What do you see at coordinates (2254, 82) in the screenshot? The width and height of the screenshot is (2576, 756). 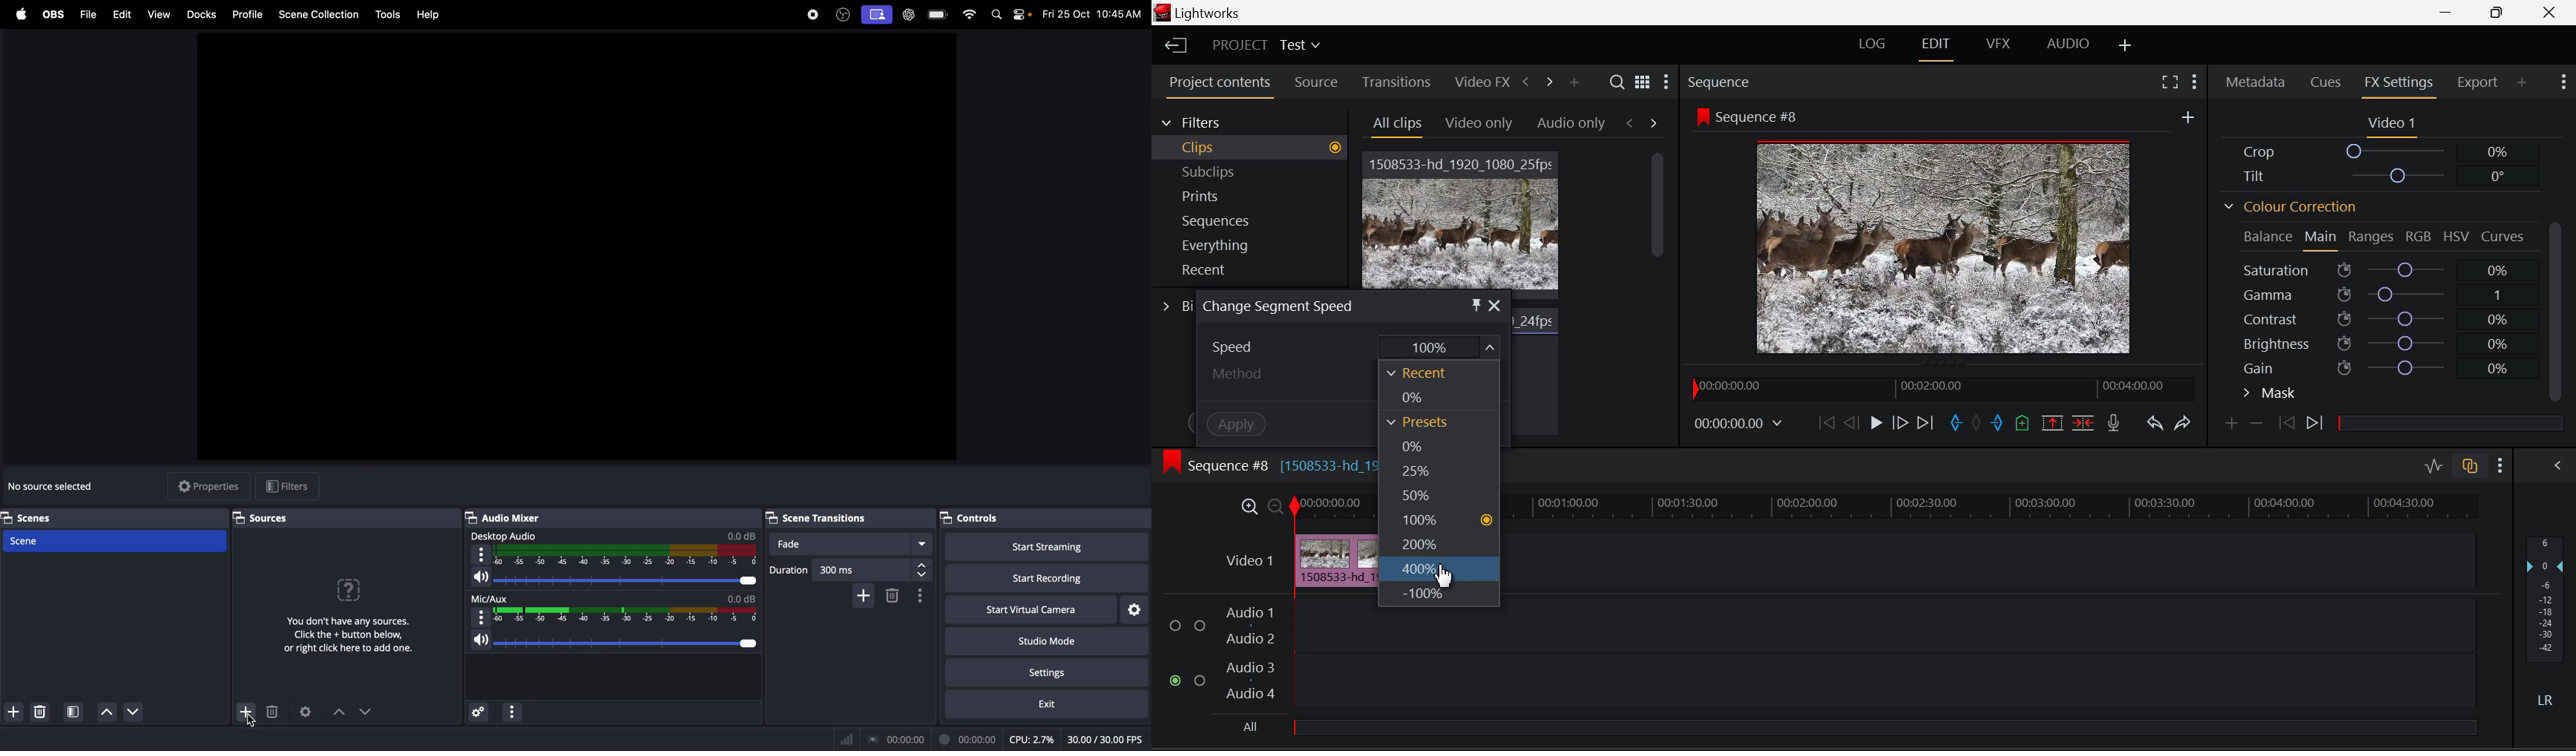 I see `Metadata` at bounding box center [2254, 82].